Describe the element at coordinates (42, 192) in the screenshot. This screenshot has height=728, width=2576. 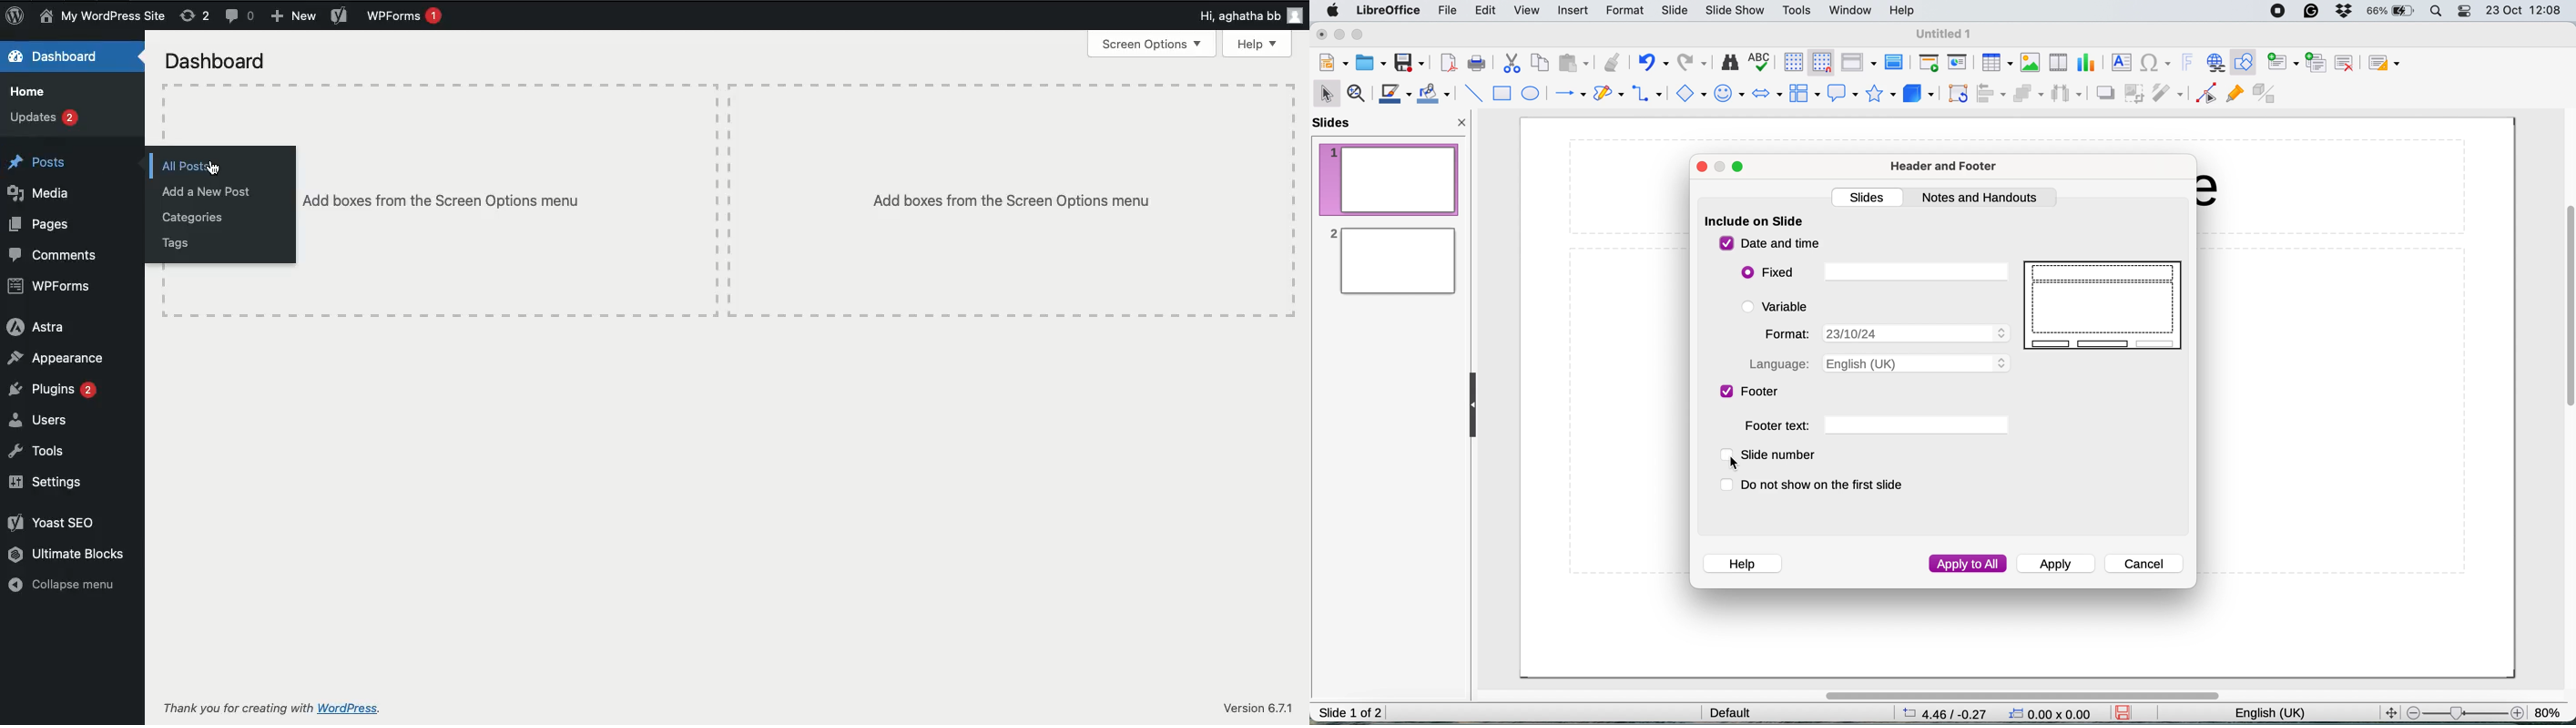
I see `Media` at that location.